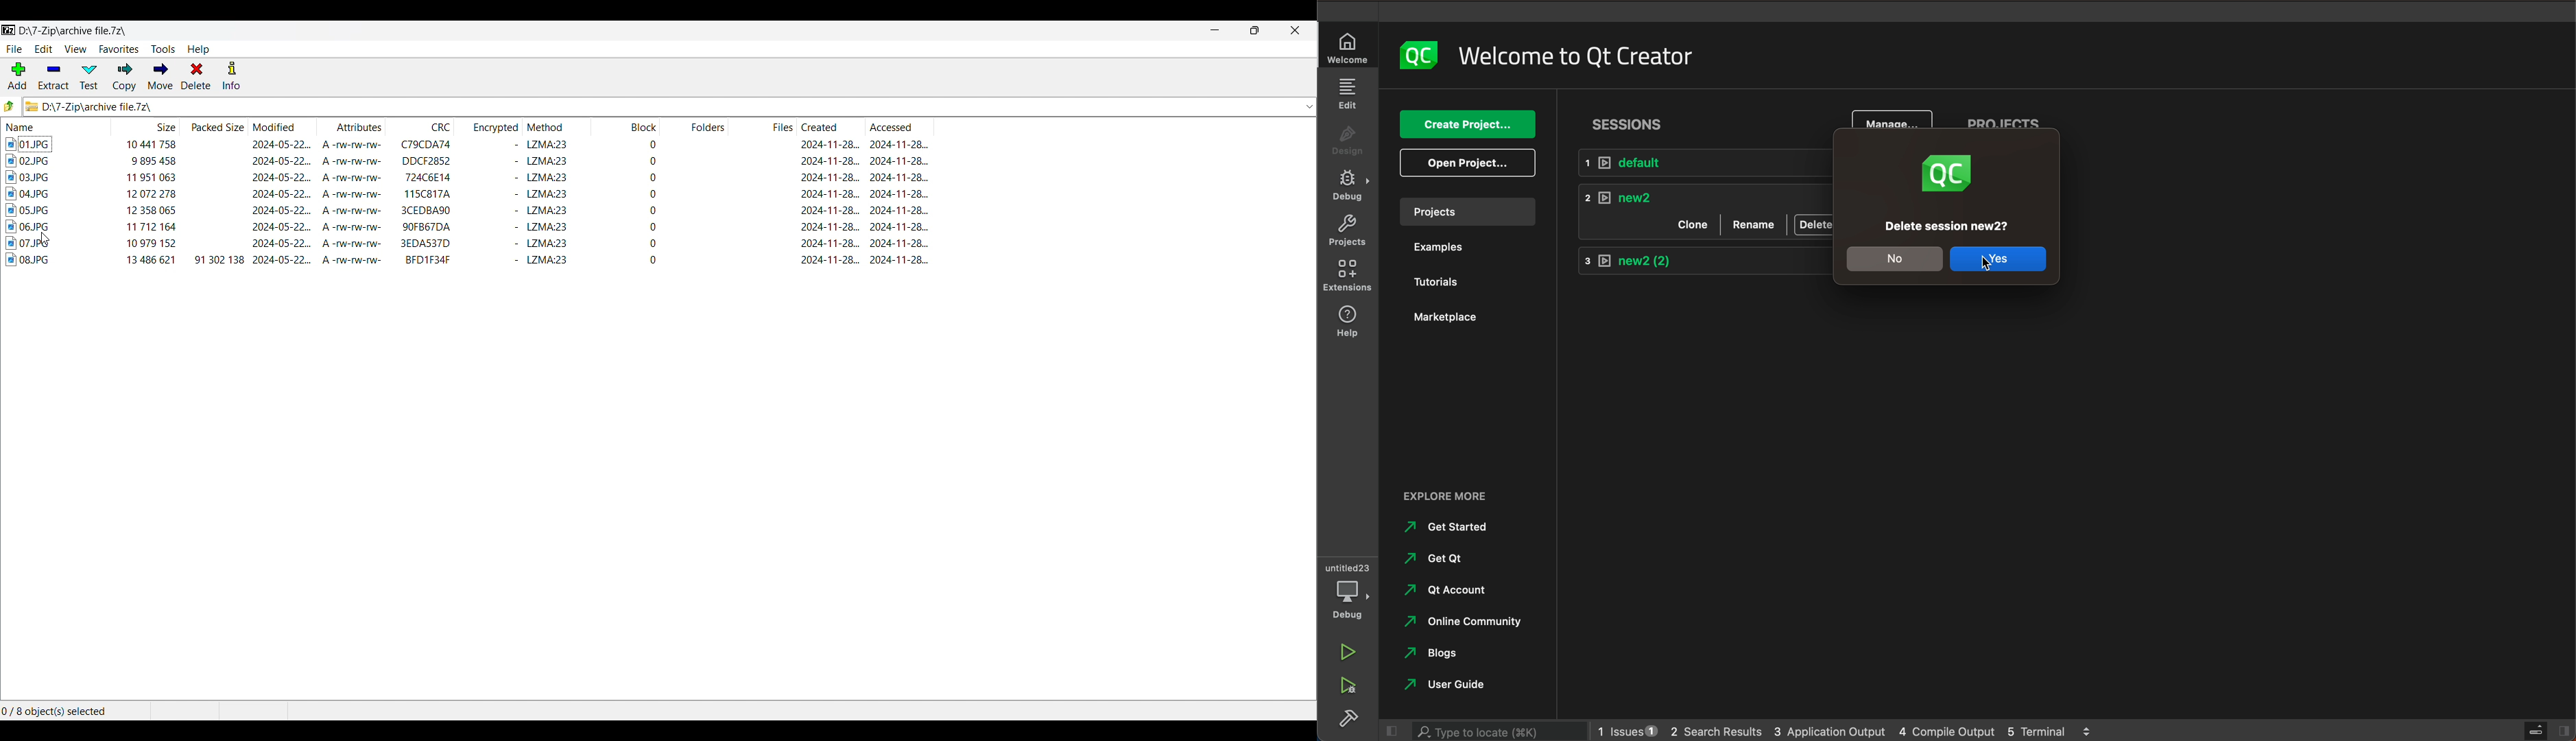  What do you see at coordinates (1255, 30) in the screenshot?
I see `Show interface in a smaller tab` at bounding box center [1255, 30].